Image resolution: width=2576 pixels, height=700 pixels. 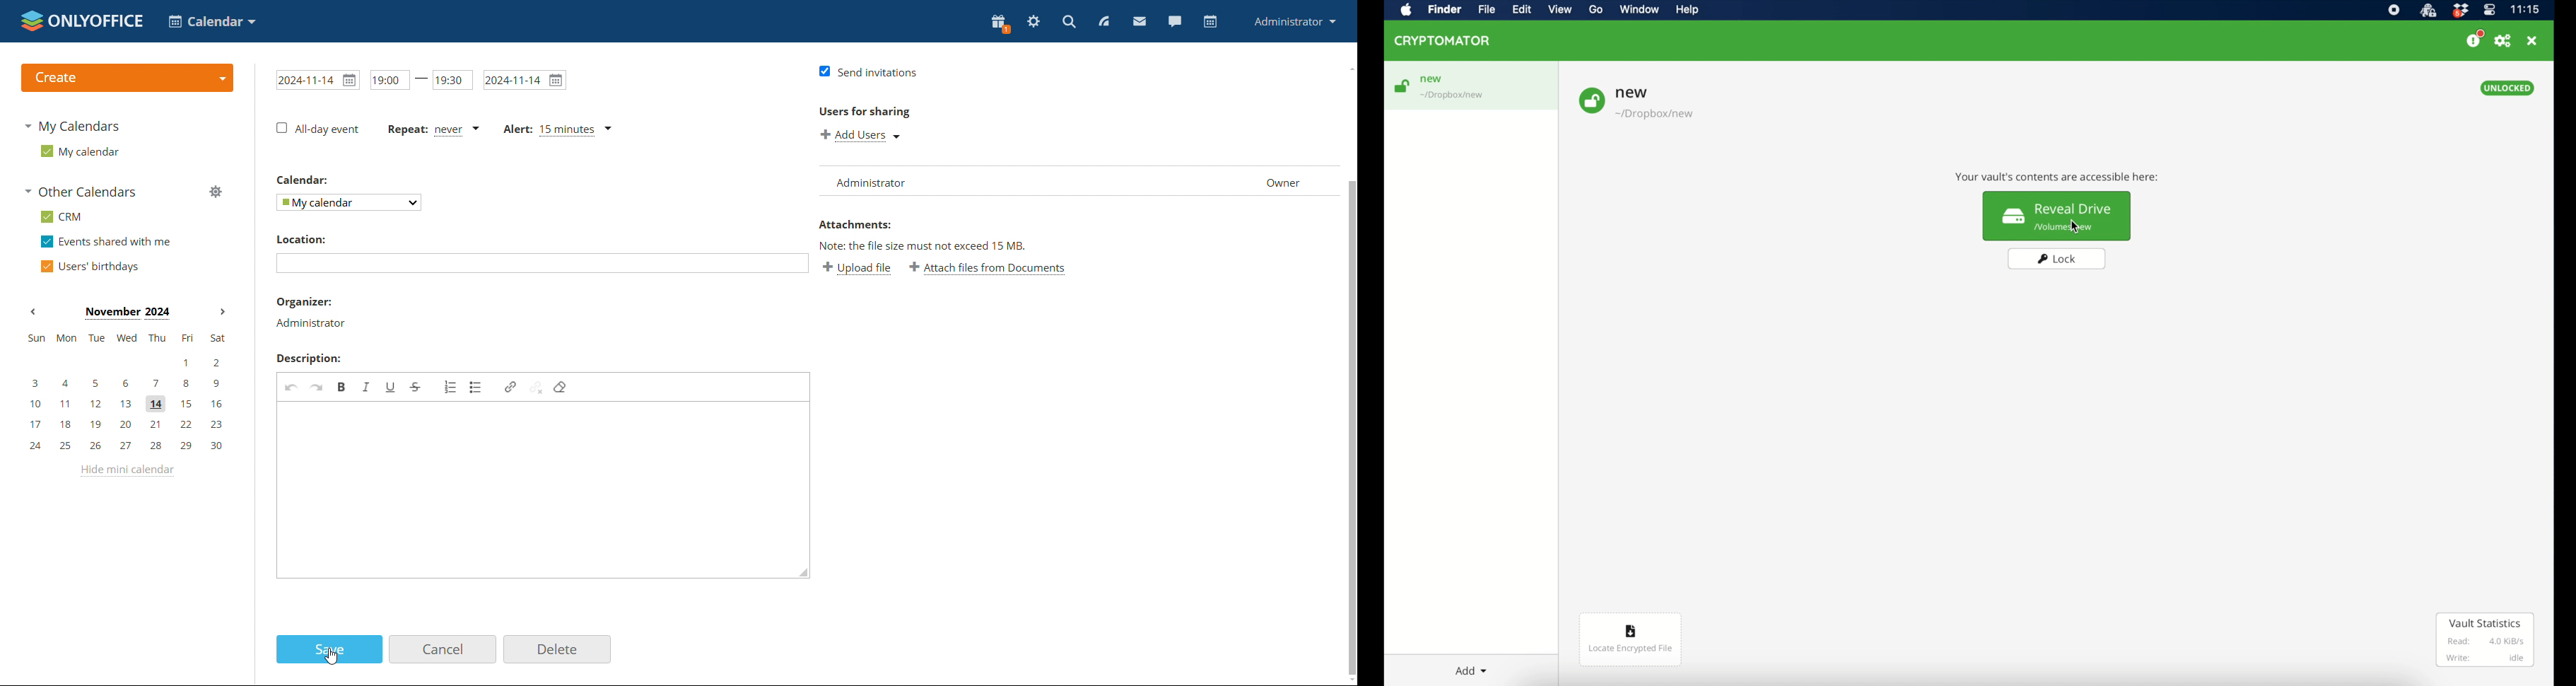 I want to click on my calendar, so click(x=81, y=151).